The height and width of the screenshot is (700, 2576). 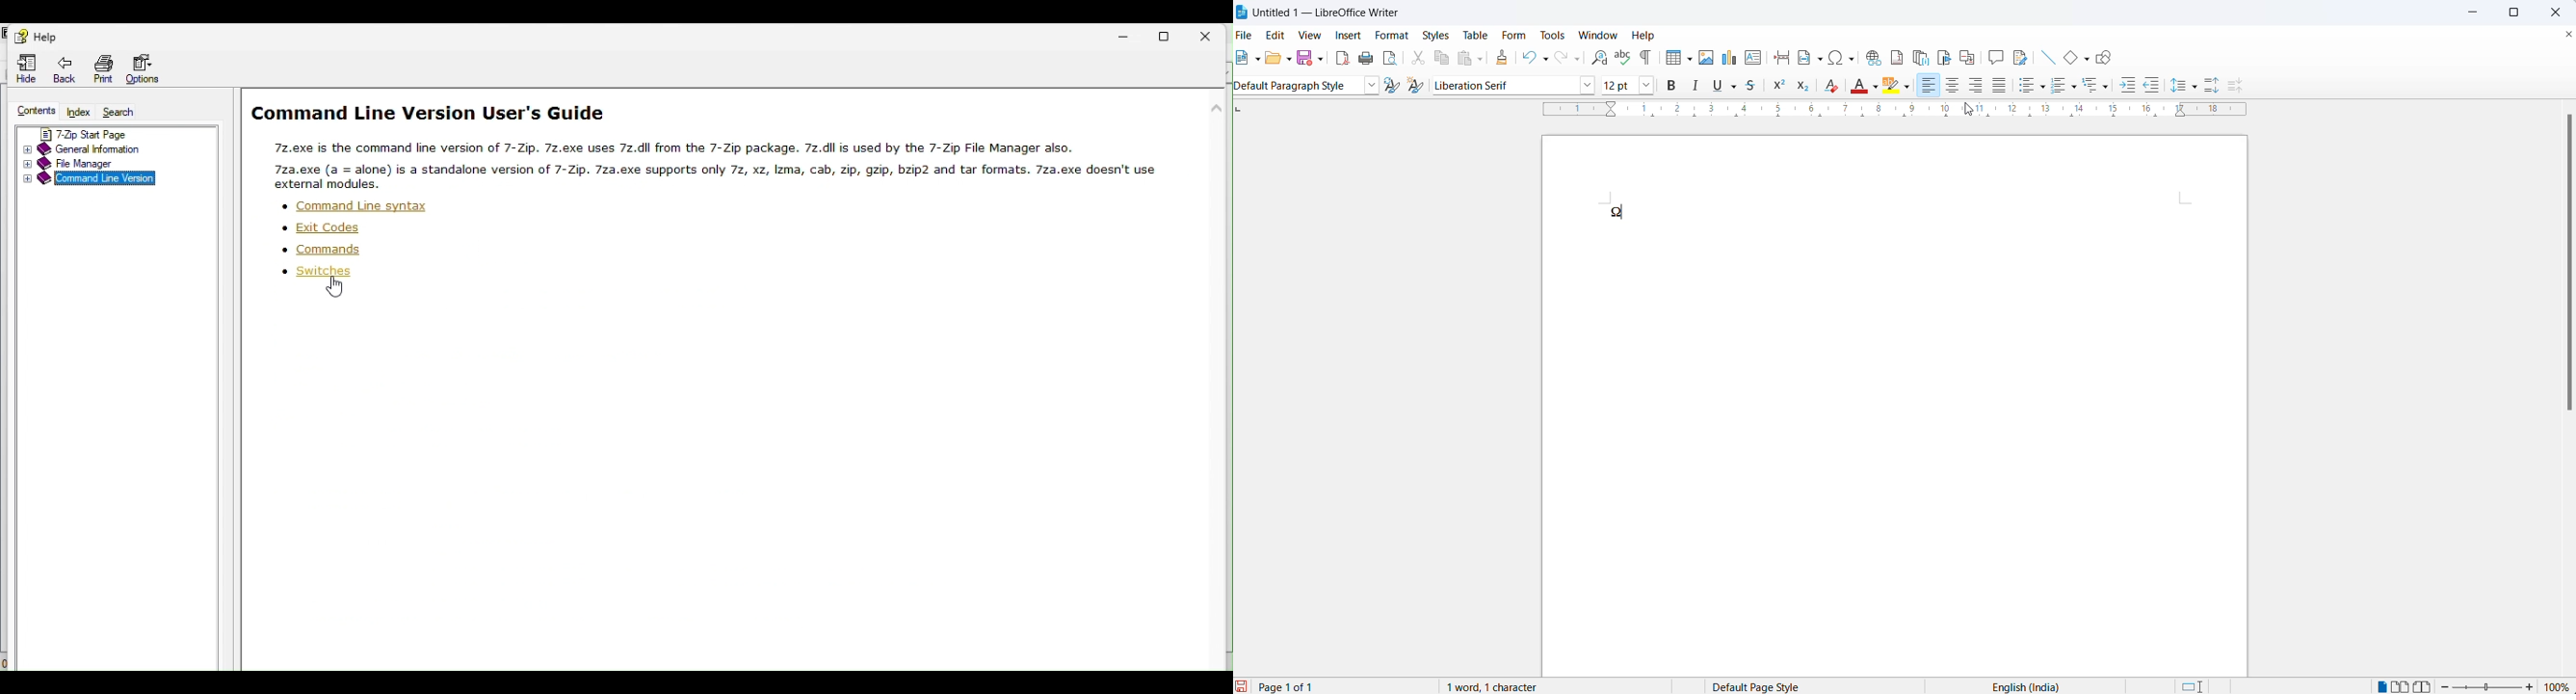 I want to click on exit codes, so click(x=321, y=227).